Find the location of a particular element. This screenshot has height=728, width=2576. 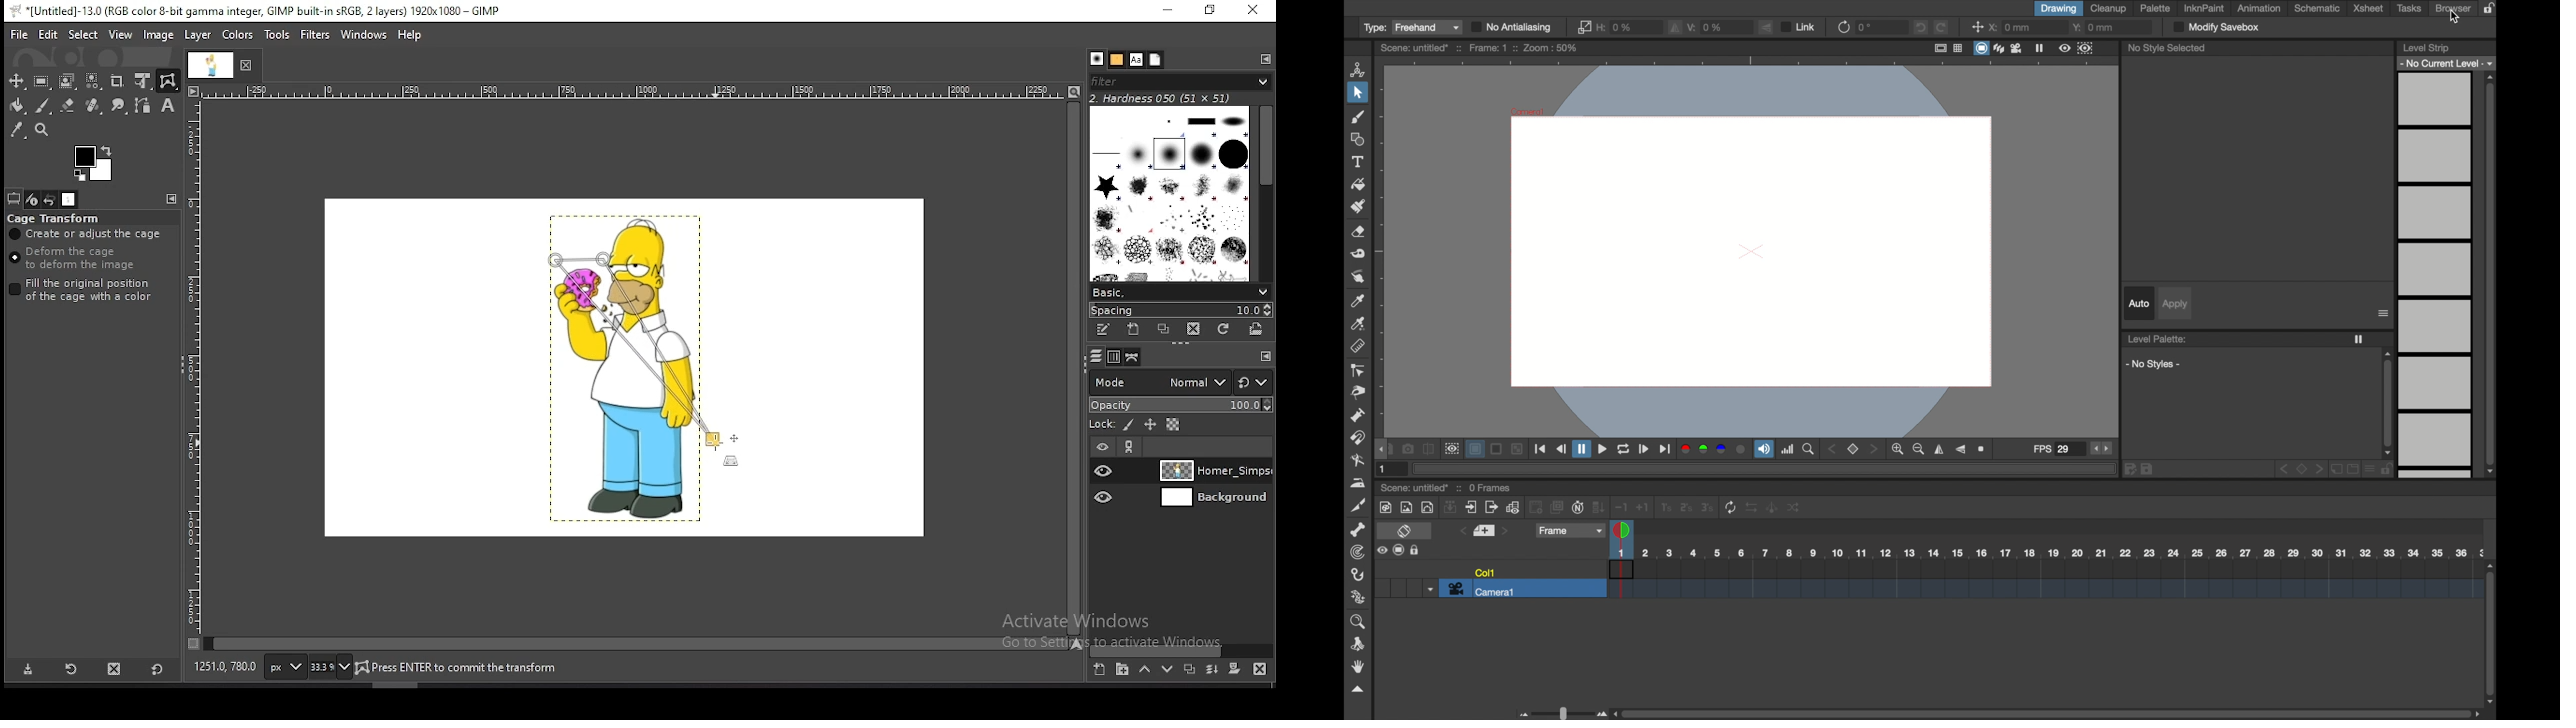

view modes is located at coordinates (1997, 48).